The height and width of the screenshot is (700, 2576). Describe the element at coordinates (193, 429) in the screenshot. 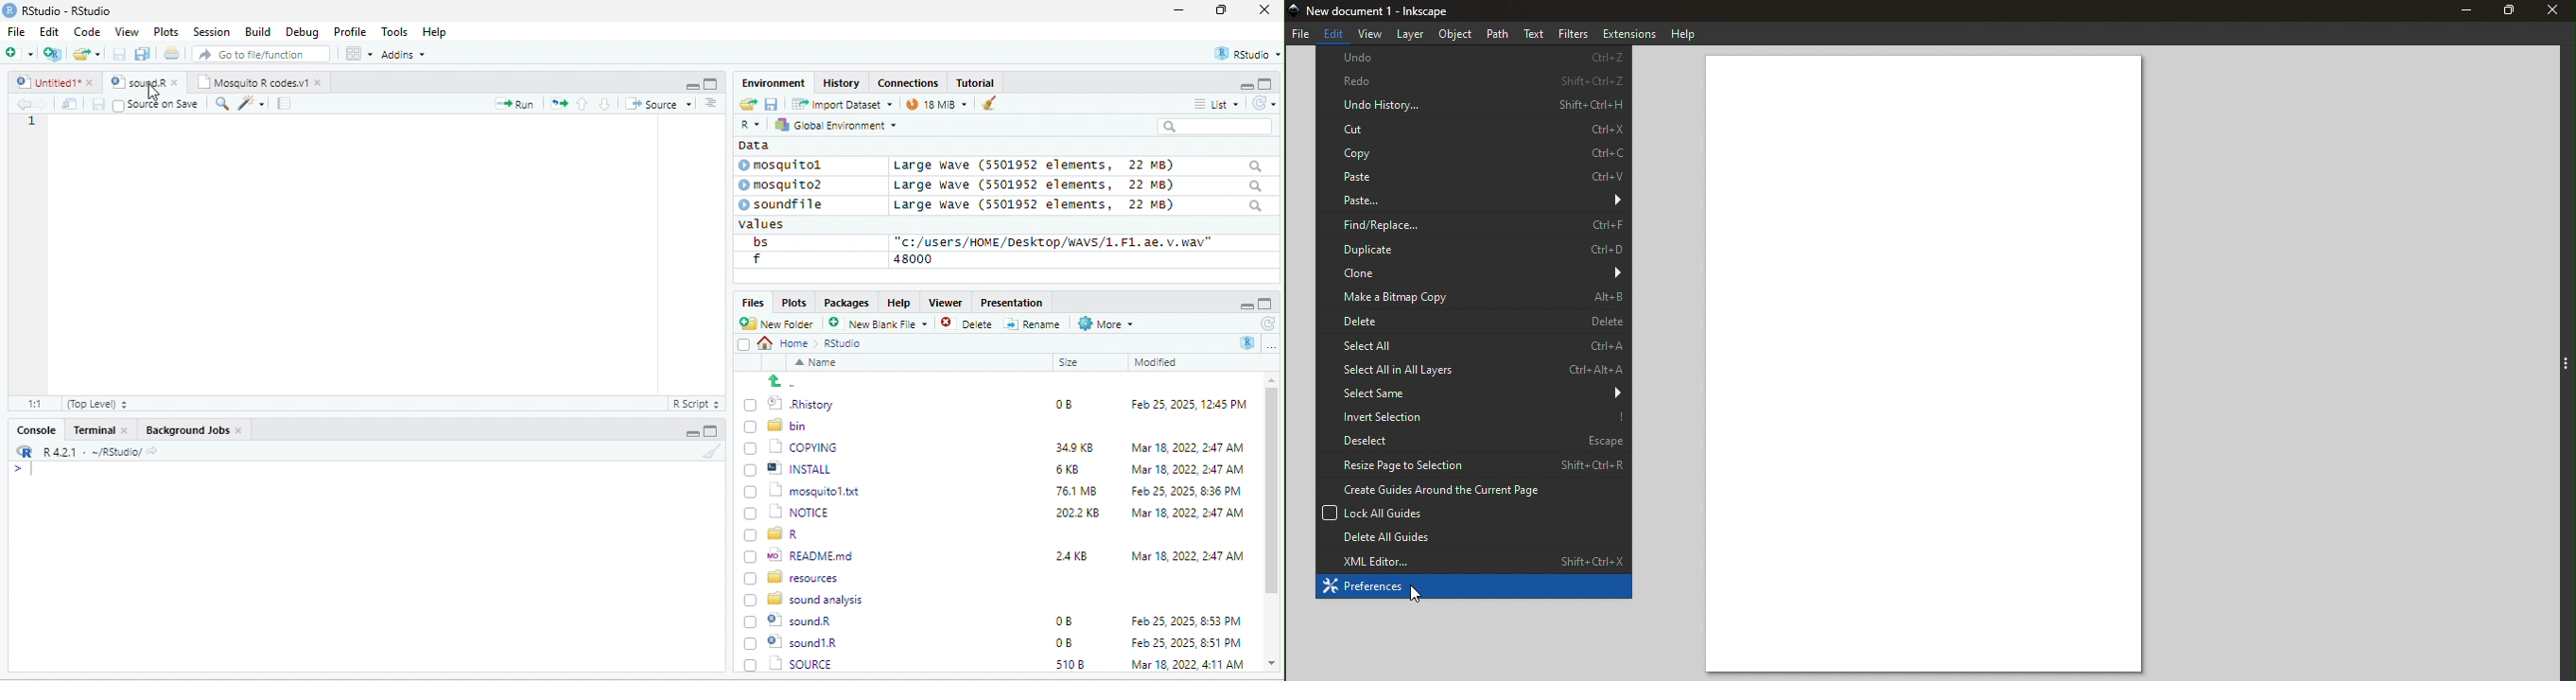

I see `Background Jobs` at that location.